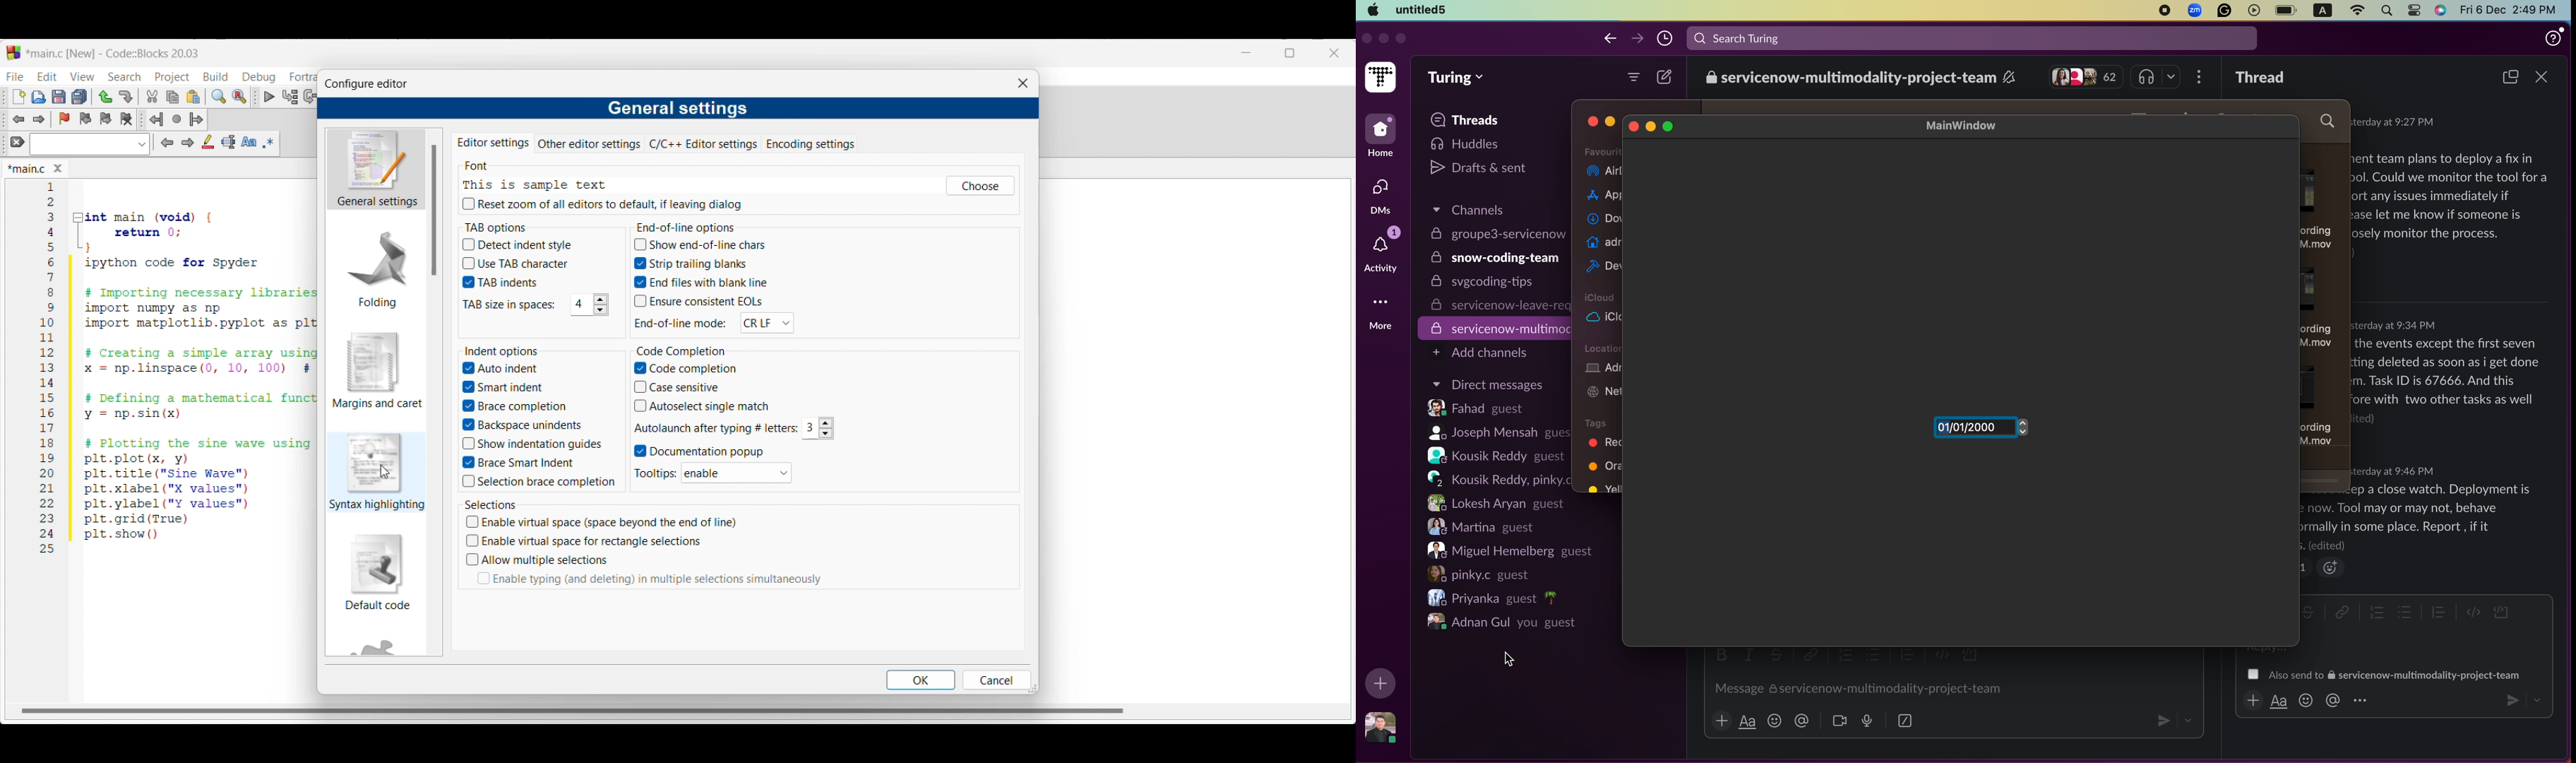  What do you see at coordinates (208, 141) in the screenshot?
I see `Highlight` at bounding box center [208, 141].